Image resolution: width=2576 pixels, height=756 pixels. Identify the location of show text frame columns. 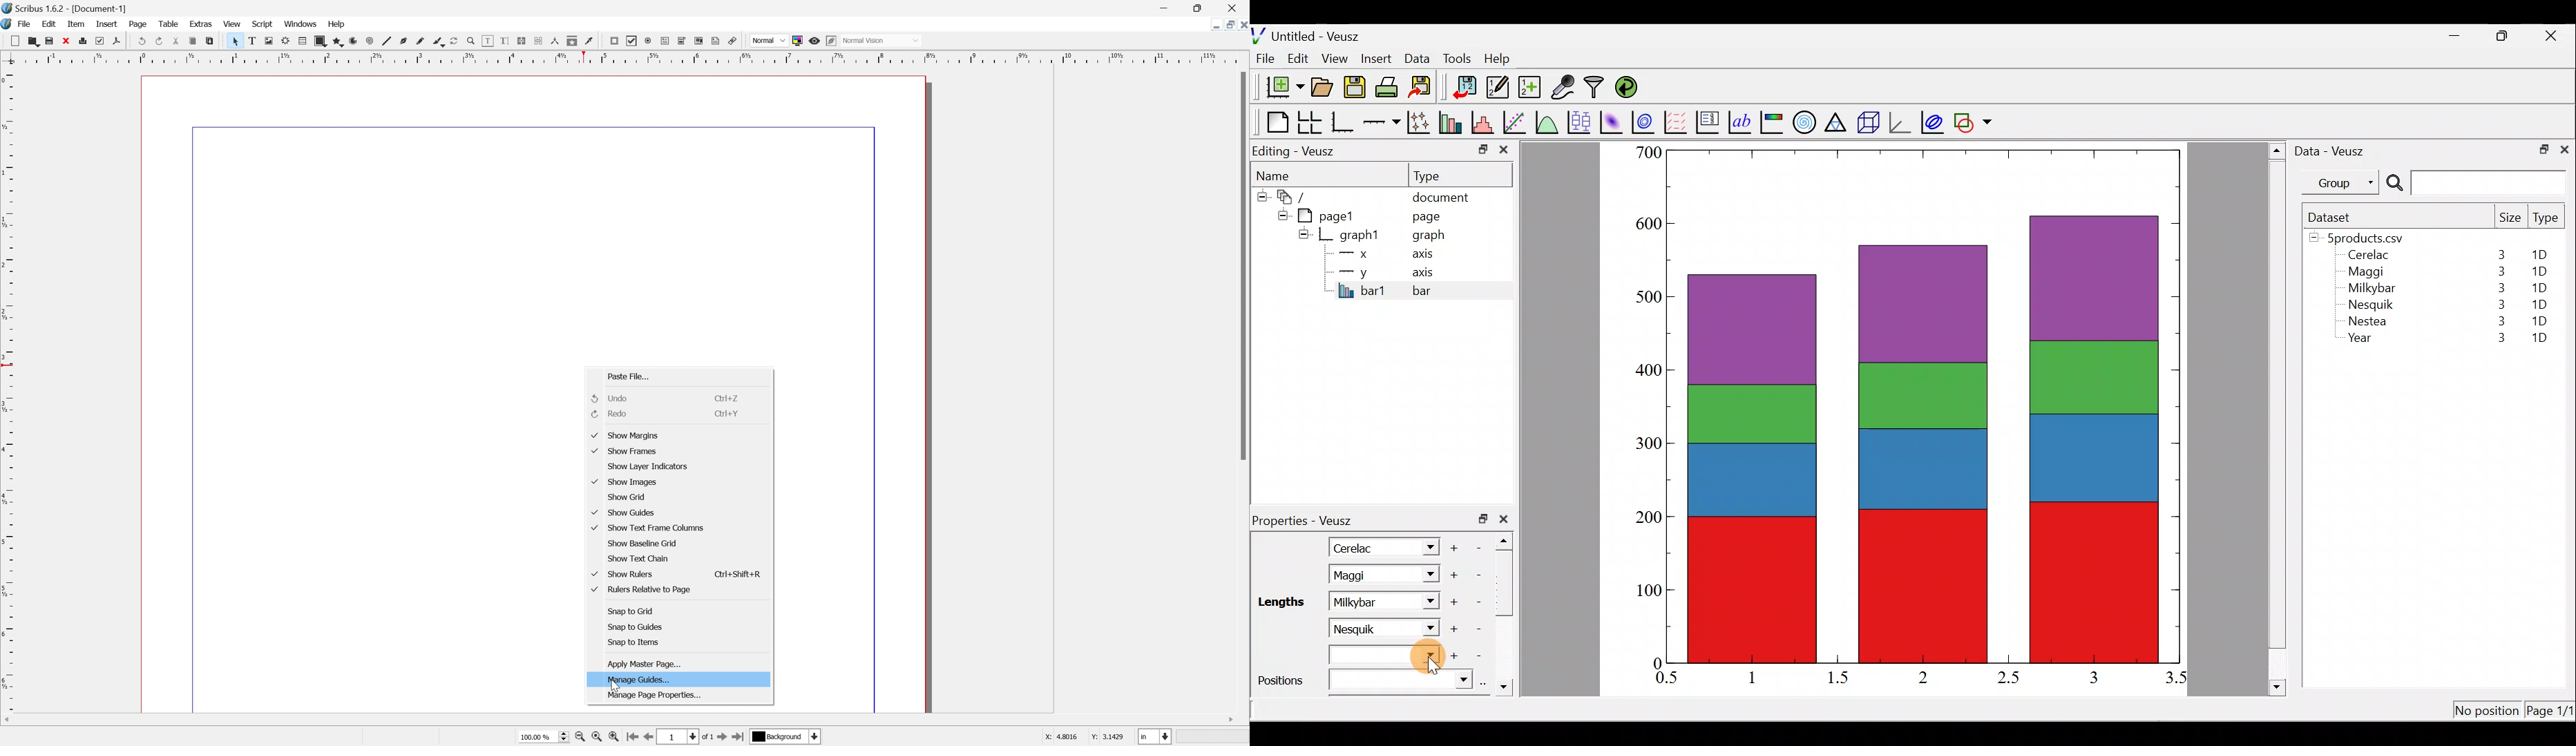
(650, 526).